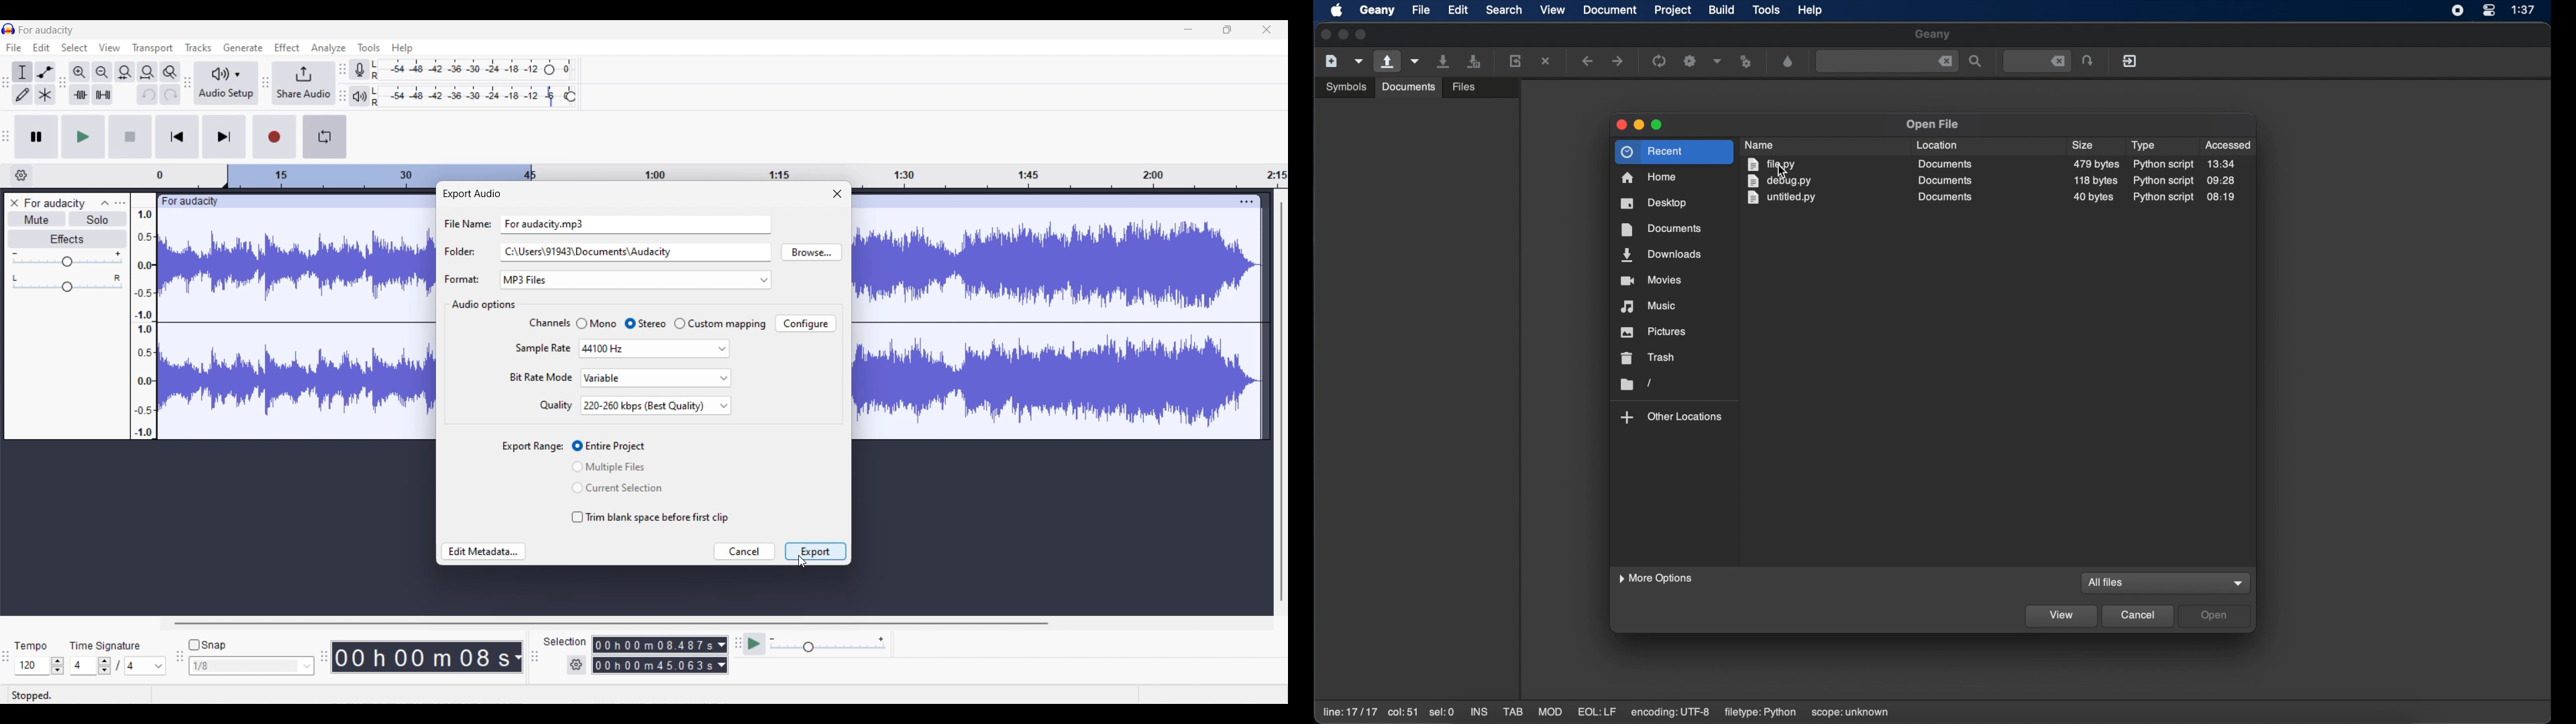  What do you see at coordinates (47, 30) in the screenshot?
I see `Project name - For audacity` at bounding box center [47, 30].